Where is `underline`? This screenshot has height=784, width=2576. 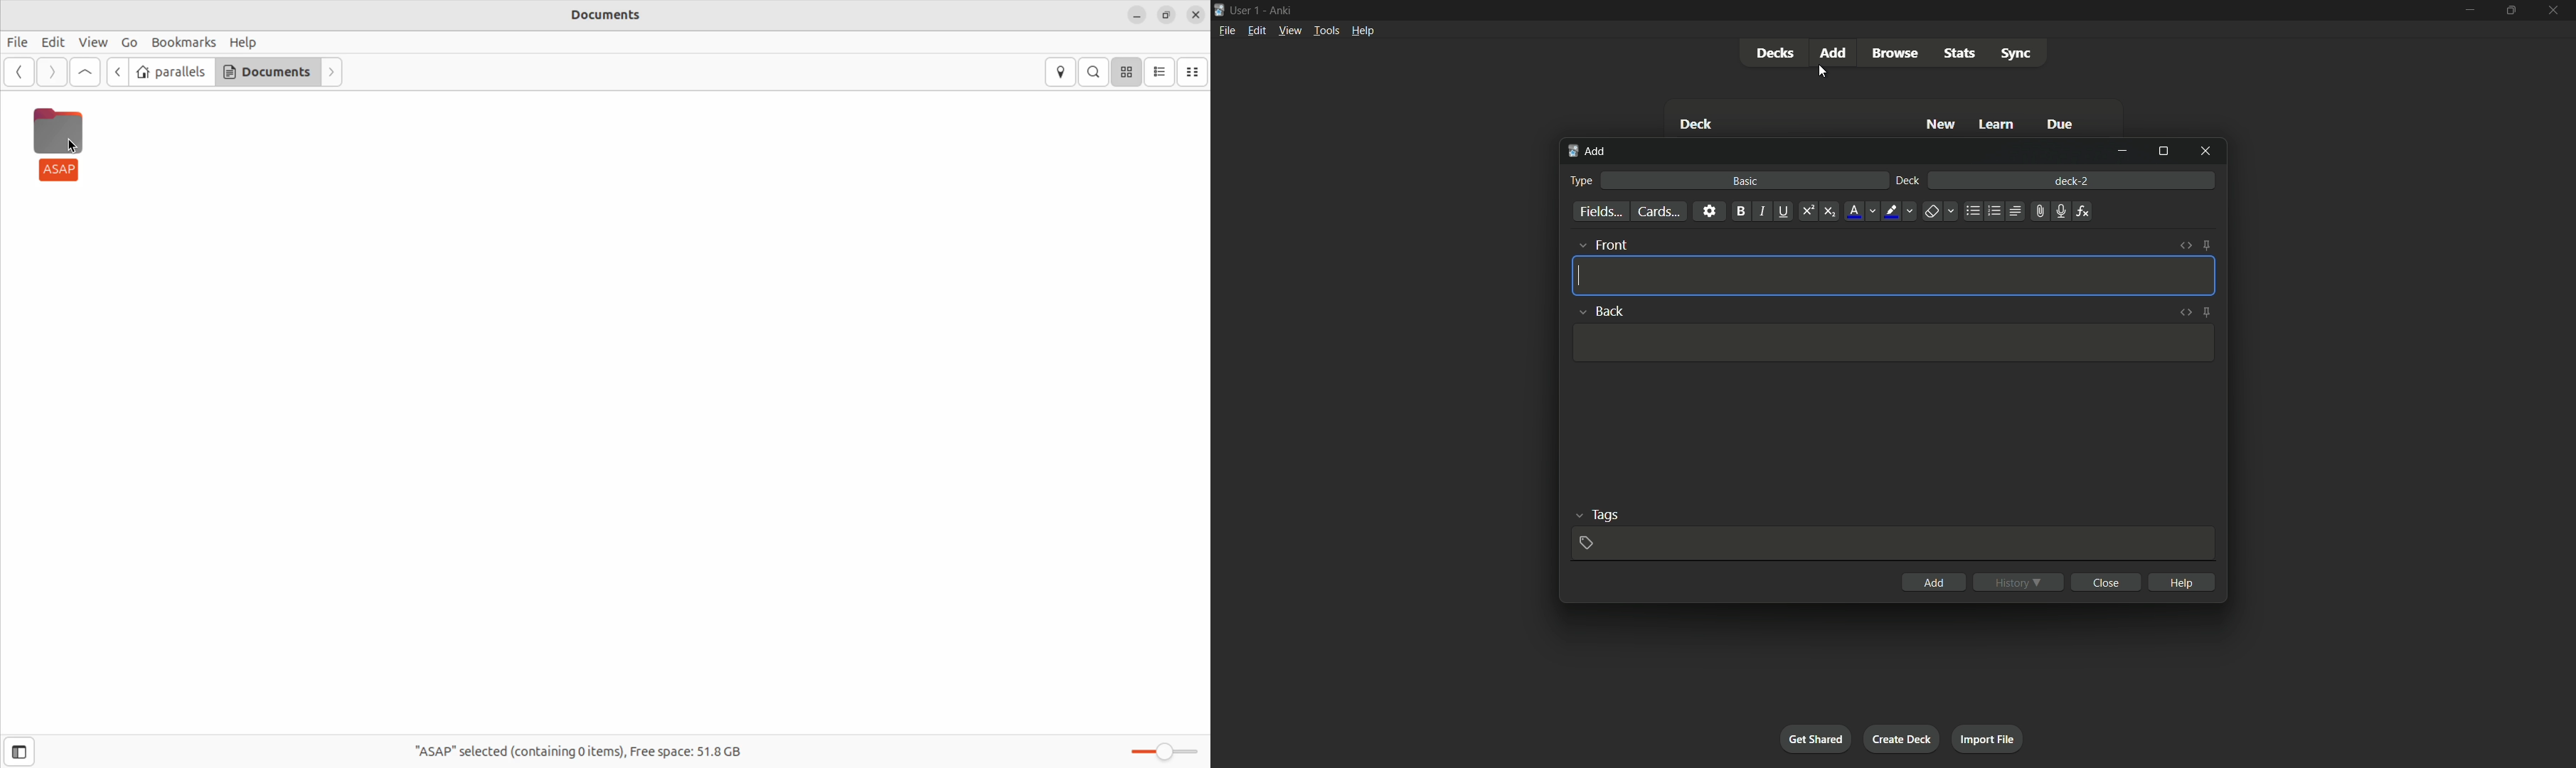
underline is located at coordinates (1784, 212).